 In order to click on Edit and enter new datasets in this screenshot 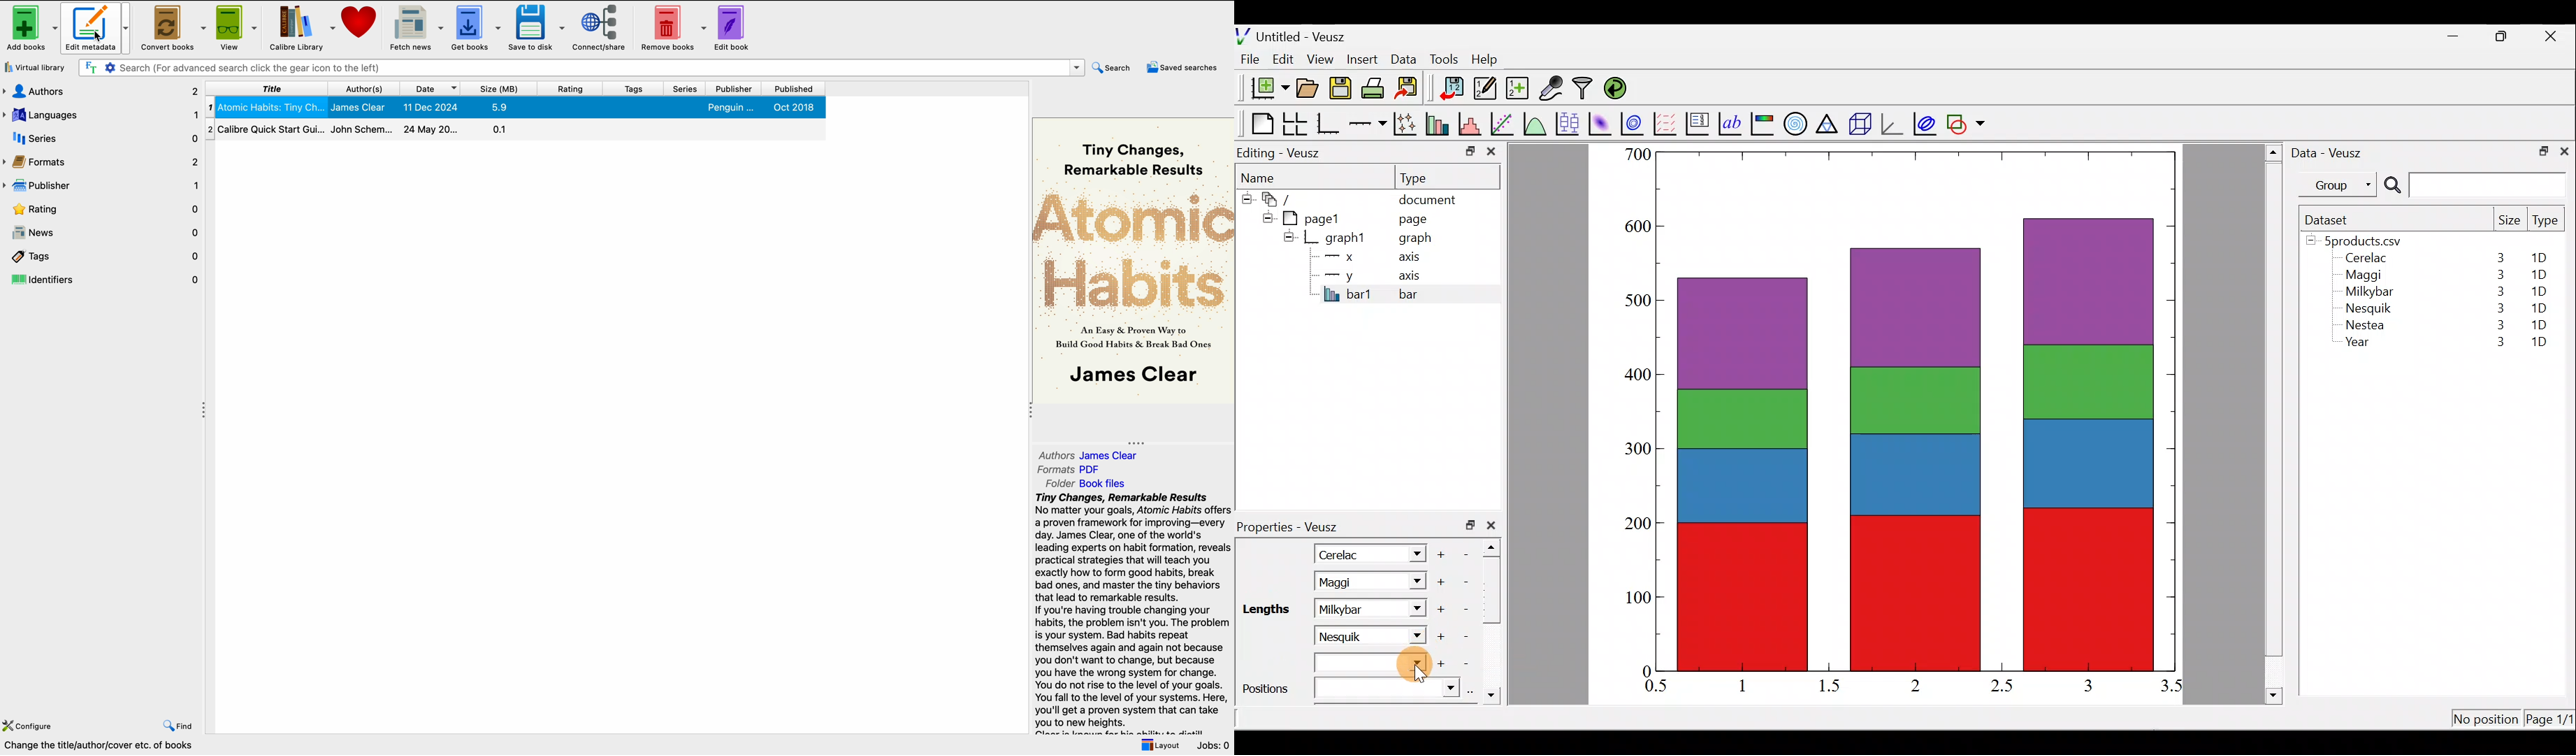, I will do `click(1485, 89)`.